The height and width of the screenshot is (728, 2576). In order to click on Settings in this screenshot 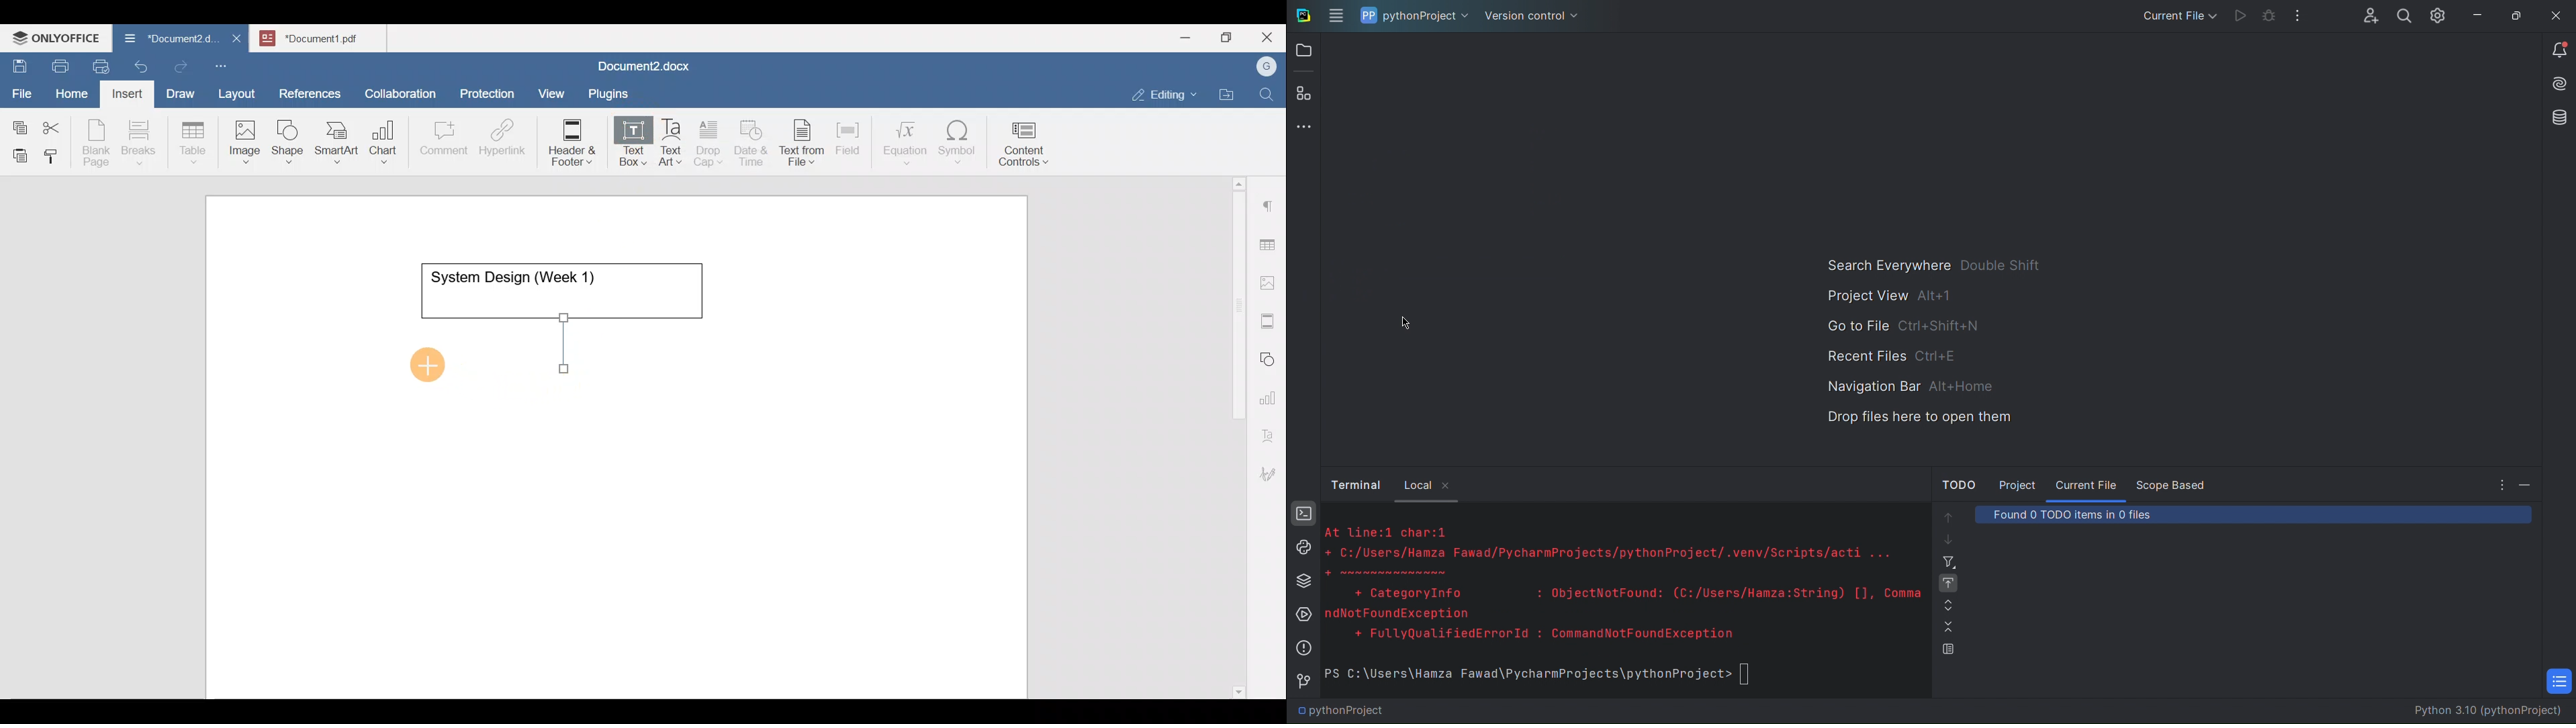, I will do `click(2436, 17)`.